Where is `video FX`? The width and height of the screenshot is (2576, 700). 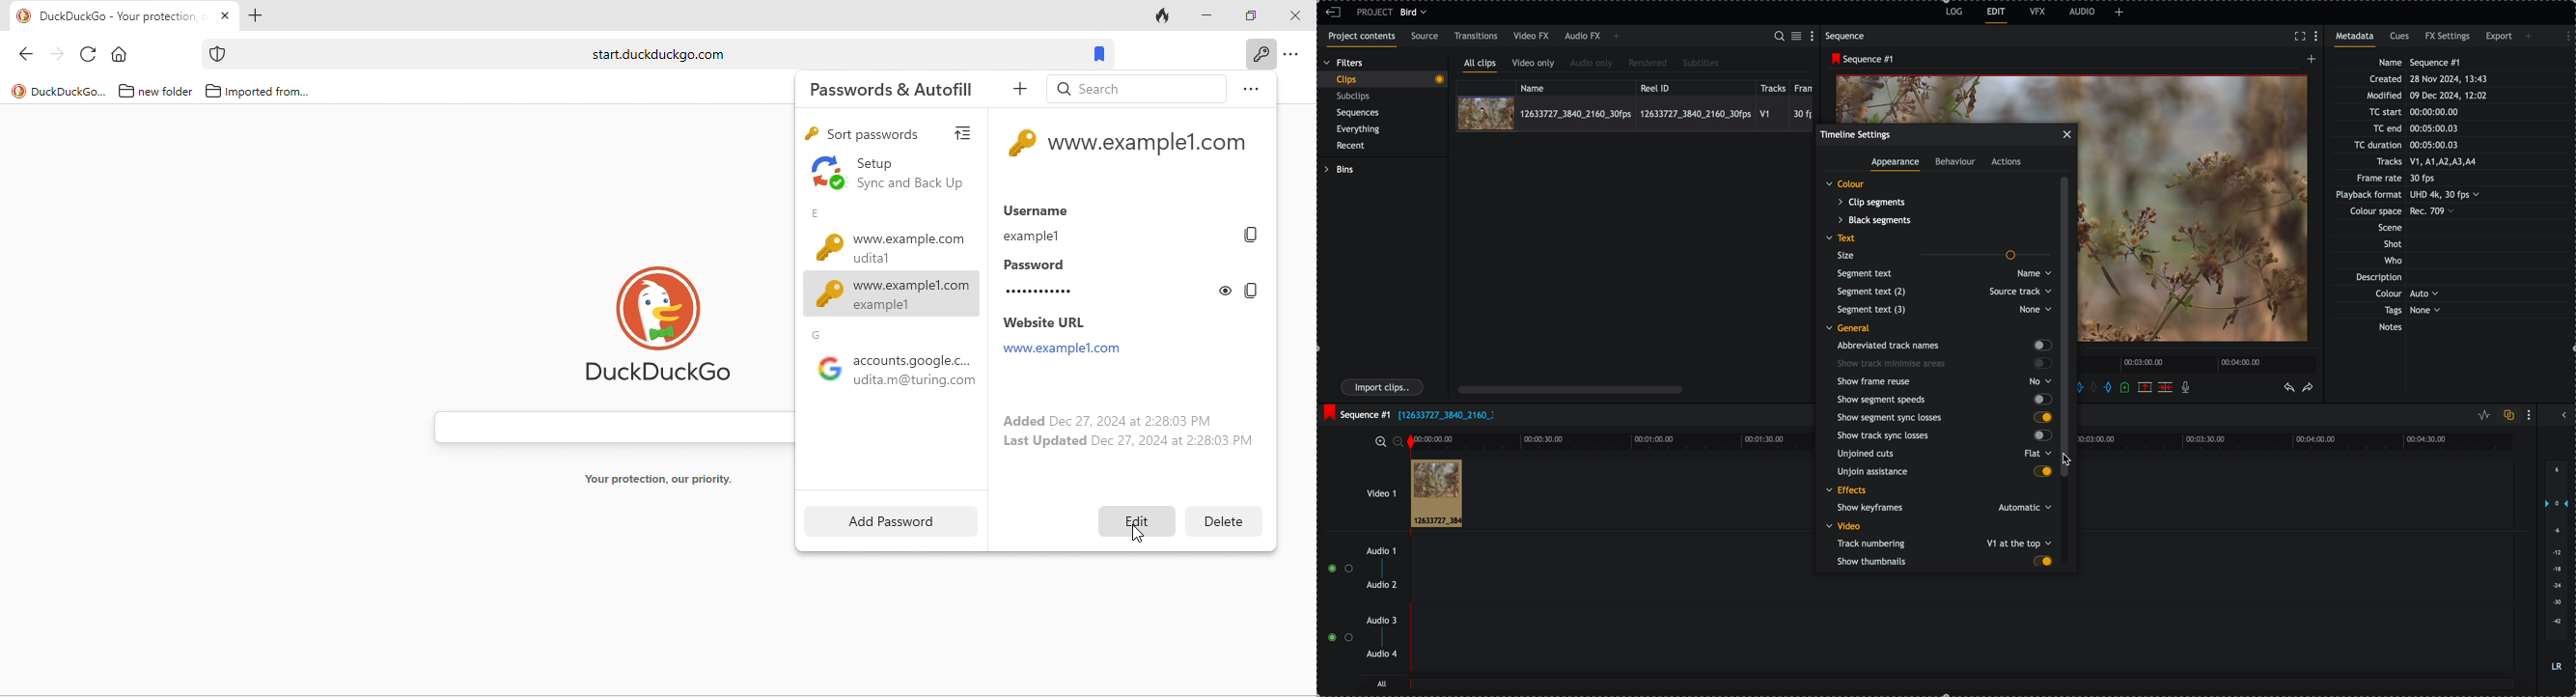 video FX is located at coordinates (1533, 36).